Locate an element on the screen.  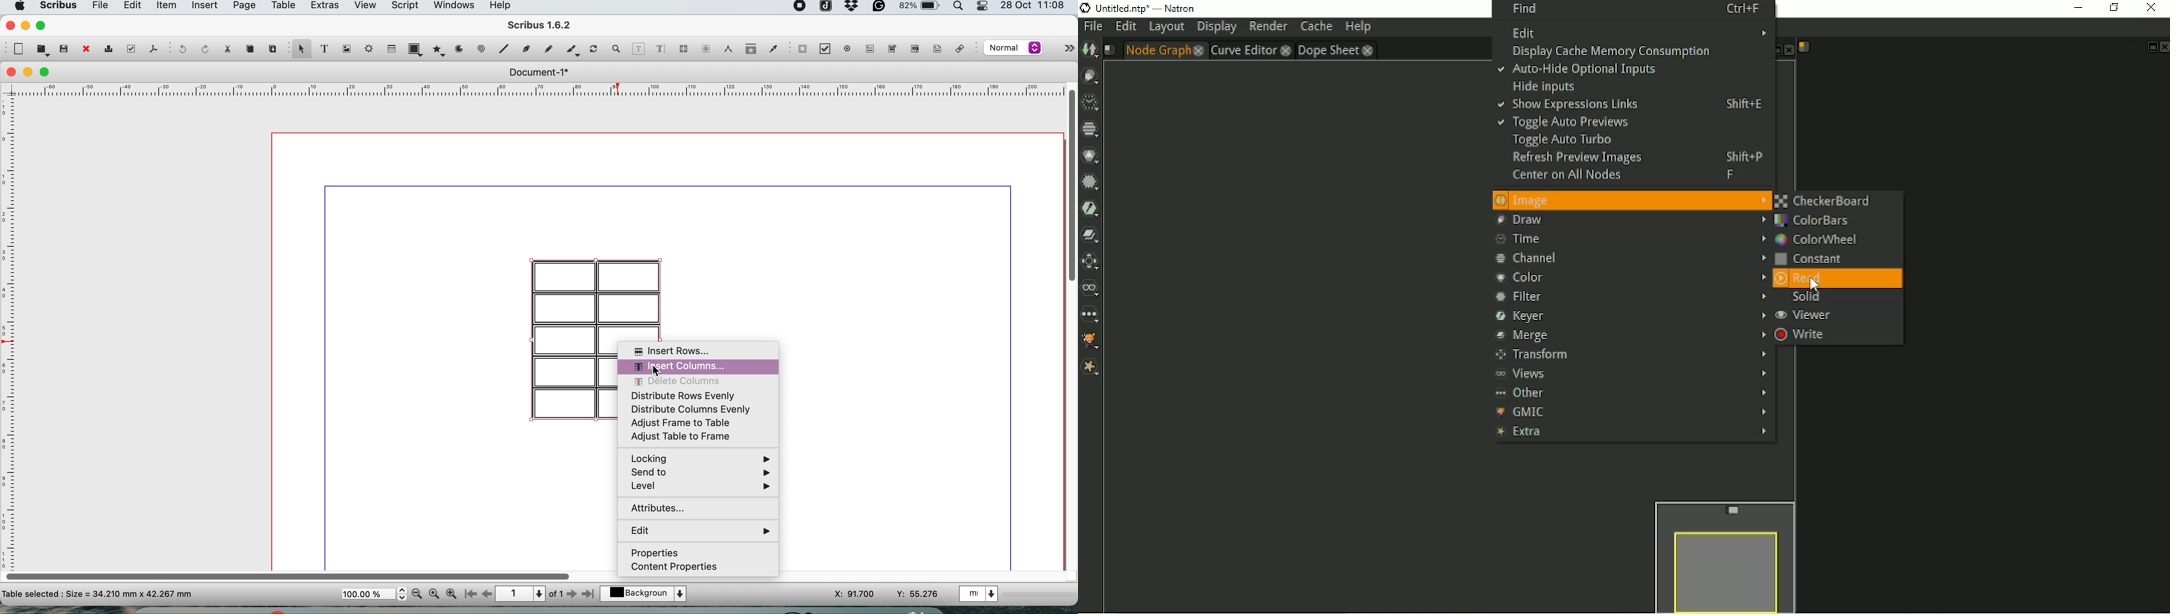
go to last page is located at coordinates (590, 593).